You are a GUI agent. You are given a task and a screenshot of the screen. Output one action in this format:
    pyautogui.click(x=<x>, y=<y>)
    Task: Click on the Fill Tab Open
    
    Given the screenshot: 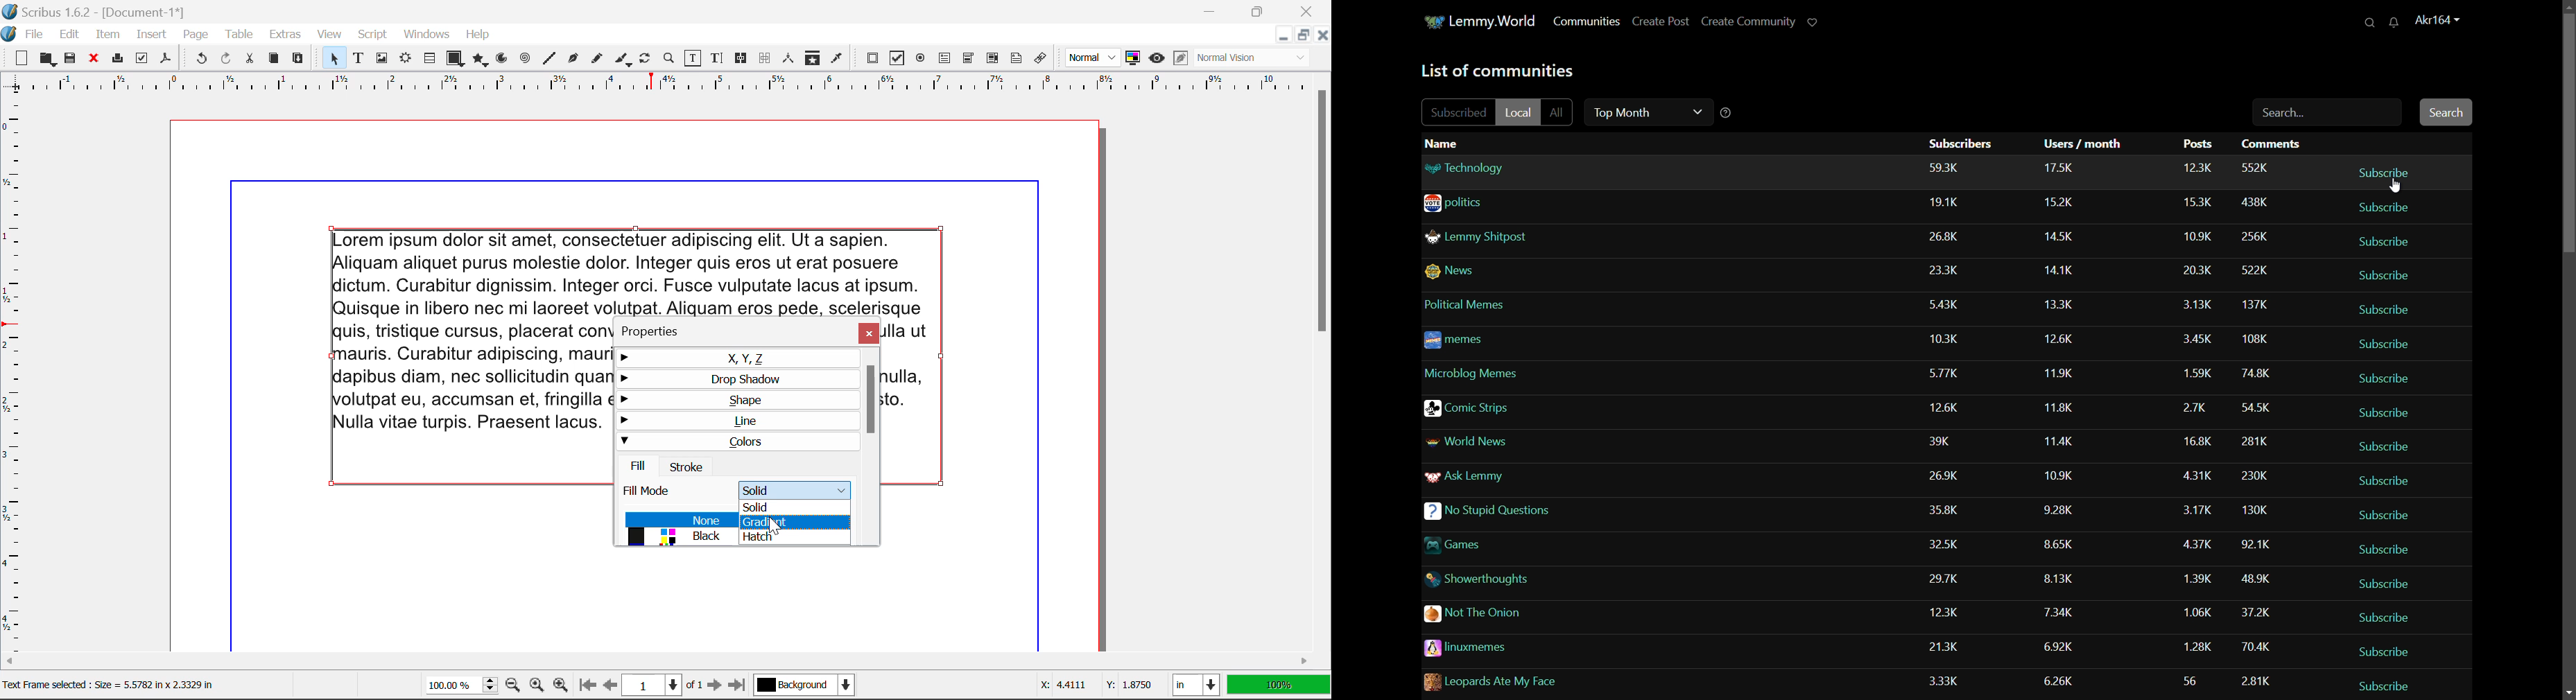 What is the action you would take?
    pyautogui.click(x=640, y=465)
    